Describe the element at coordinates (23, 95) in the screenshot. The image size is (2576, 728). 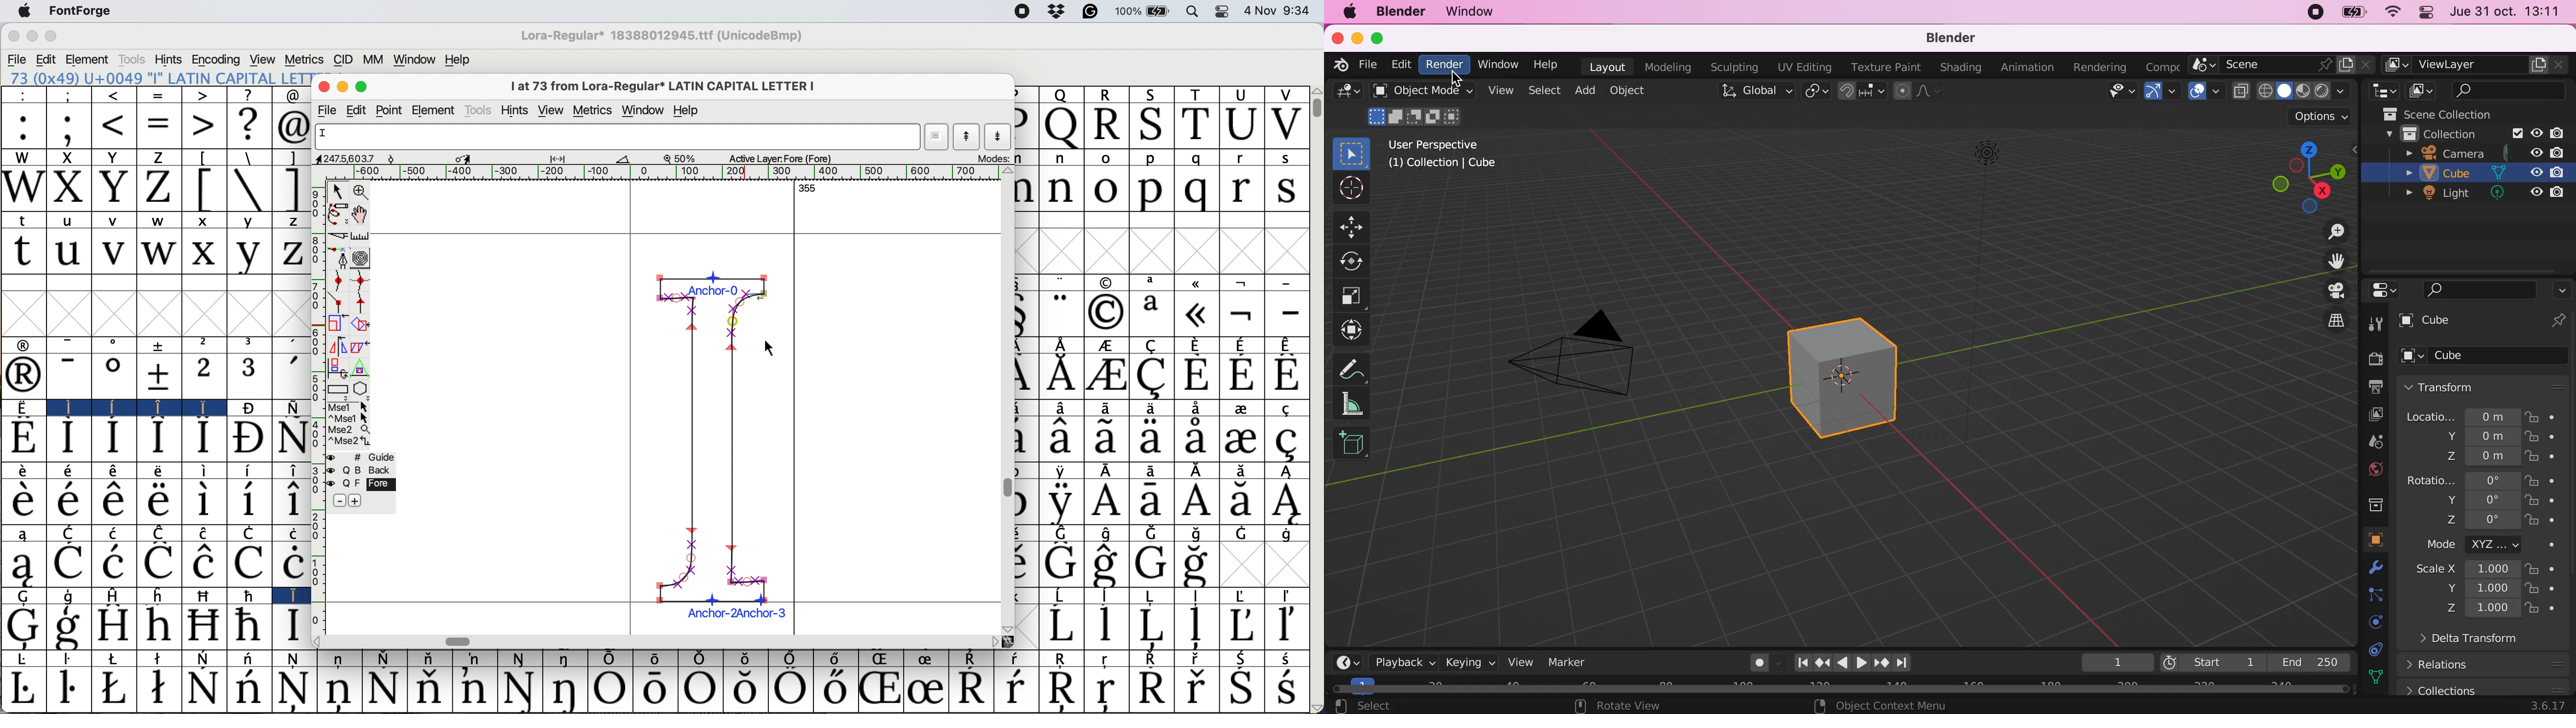
I see `:` at that location.